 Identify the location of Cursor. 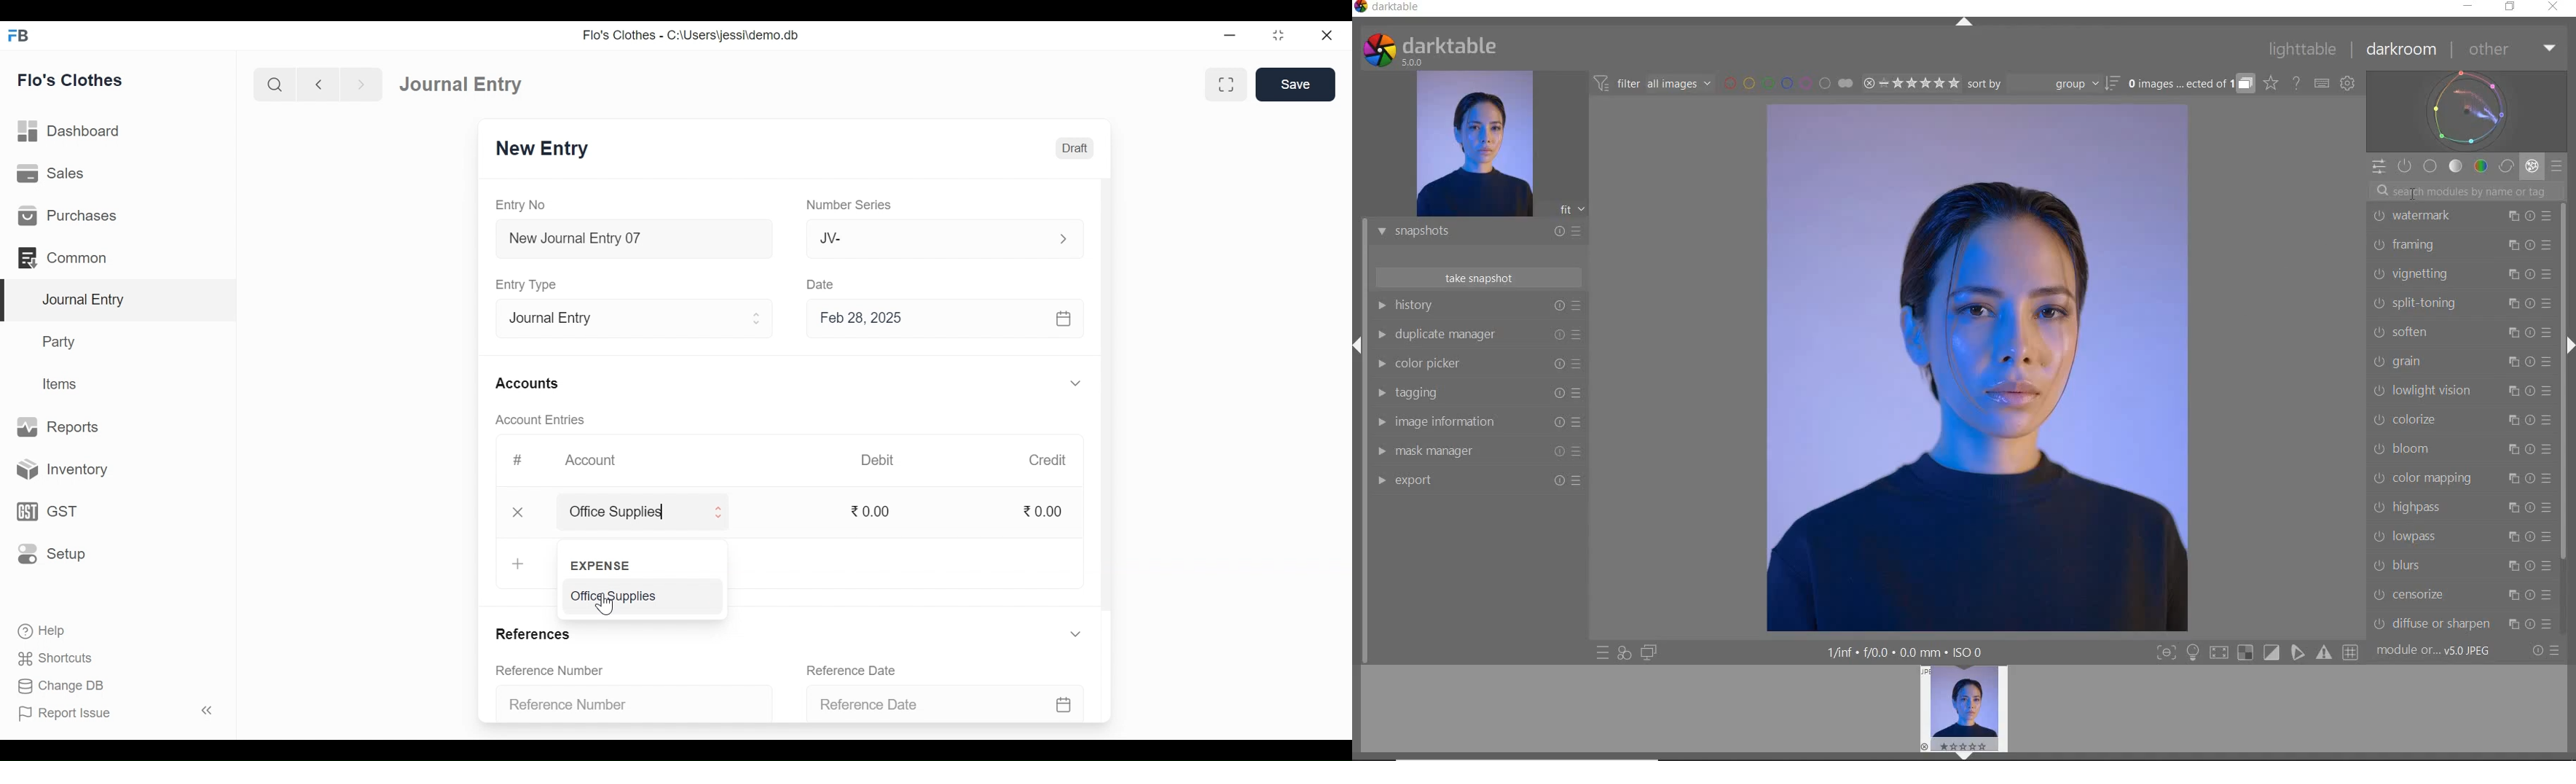
(607, 606).